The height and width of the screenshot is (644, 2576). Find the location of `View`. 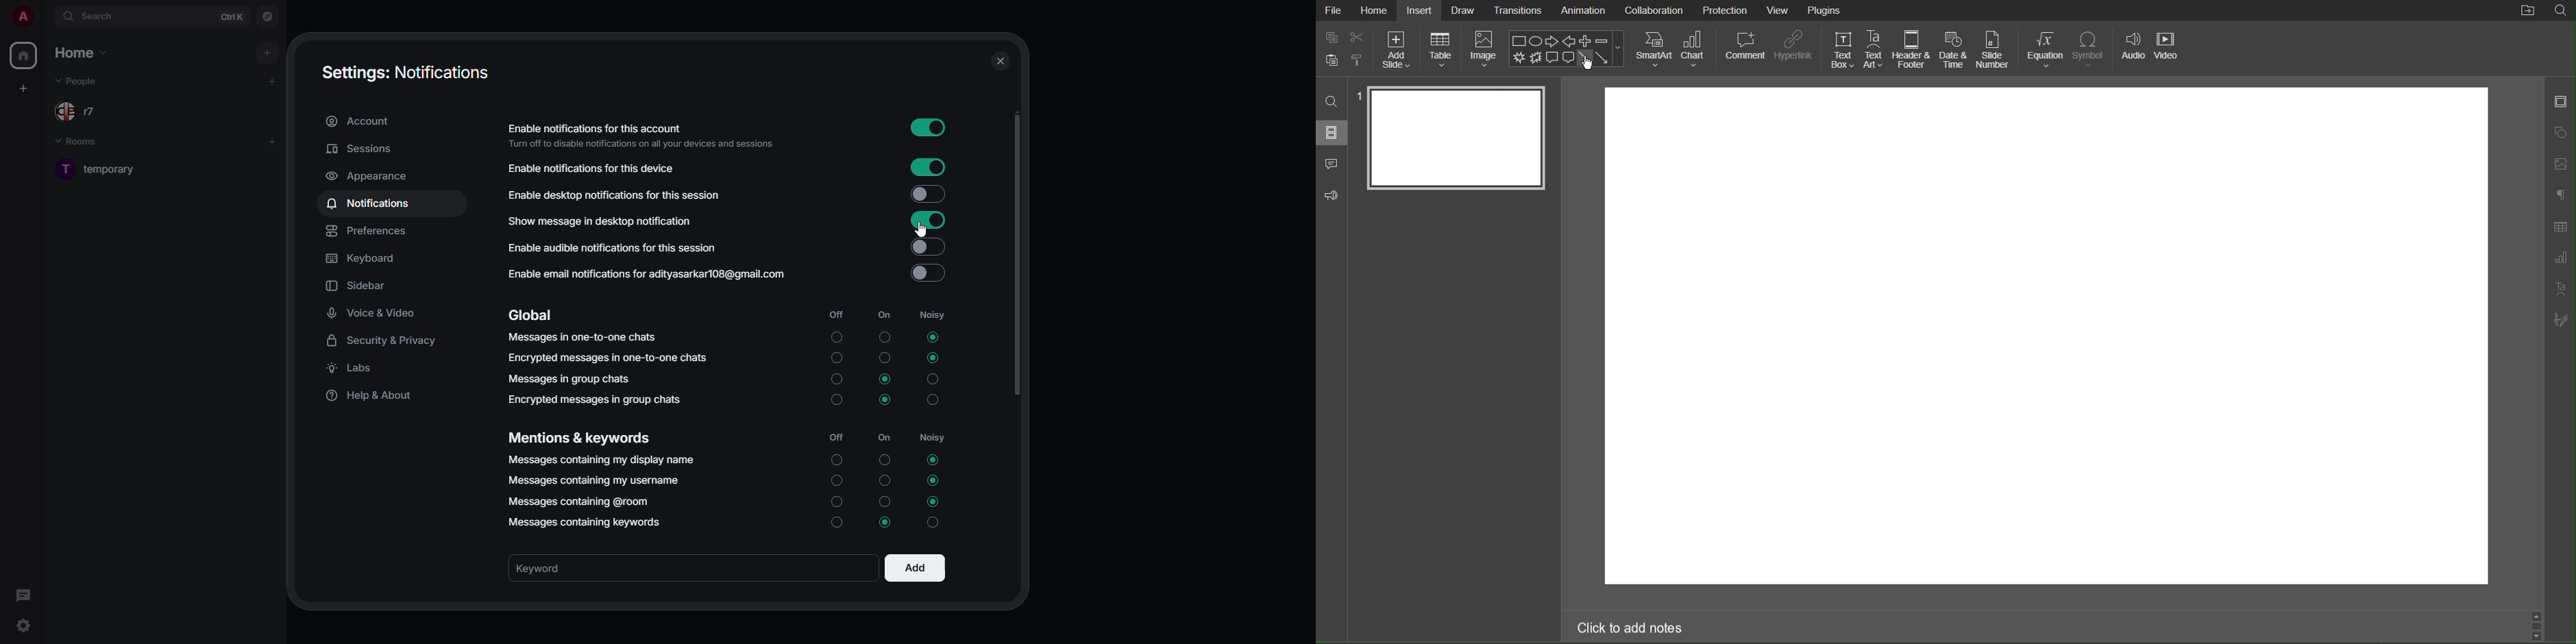

View is located at coordinates (1779, 11).